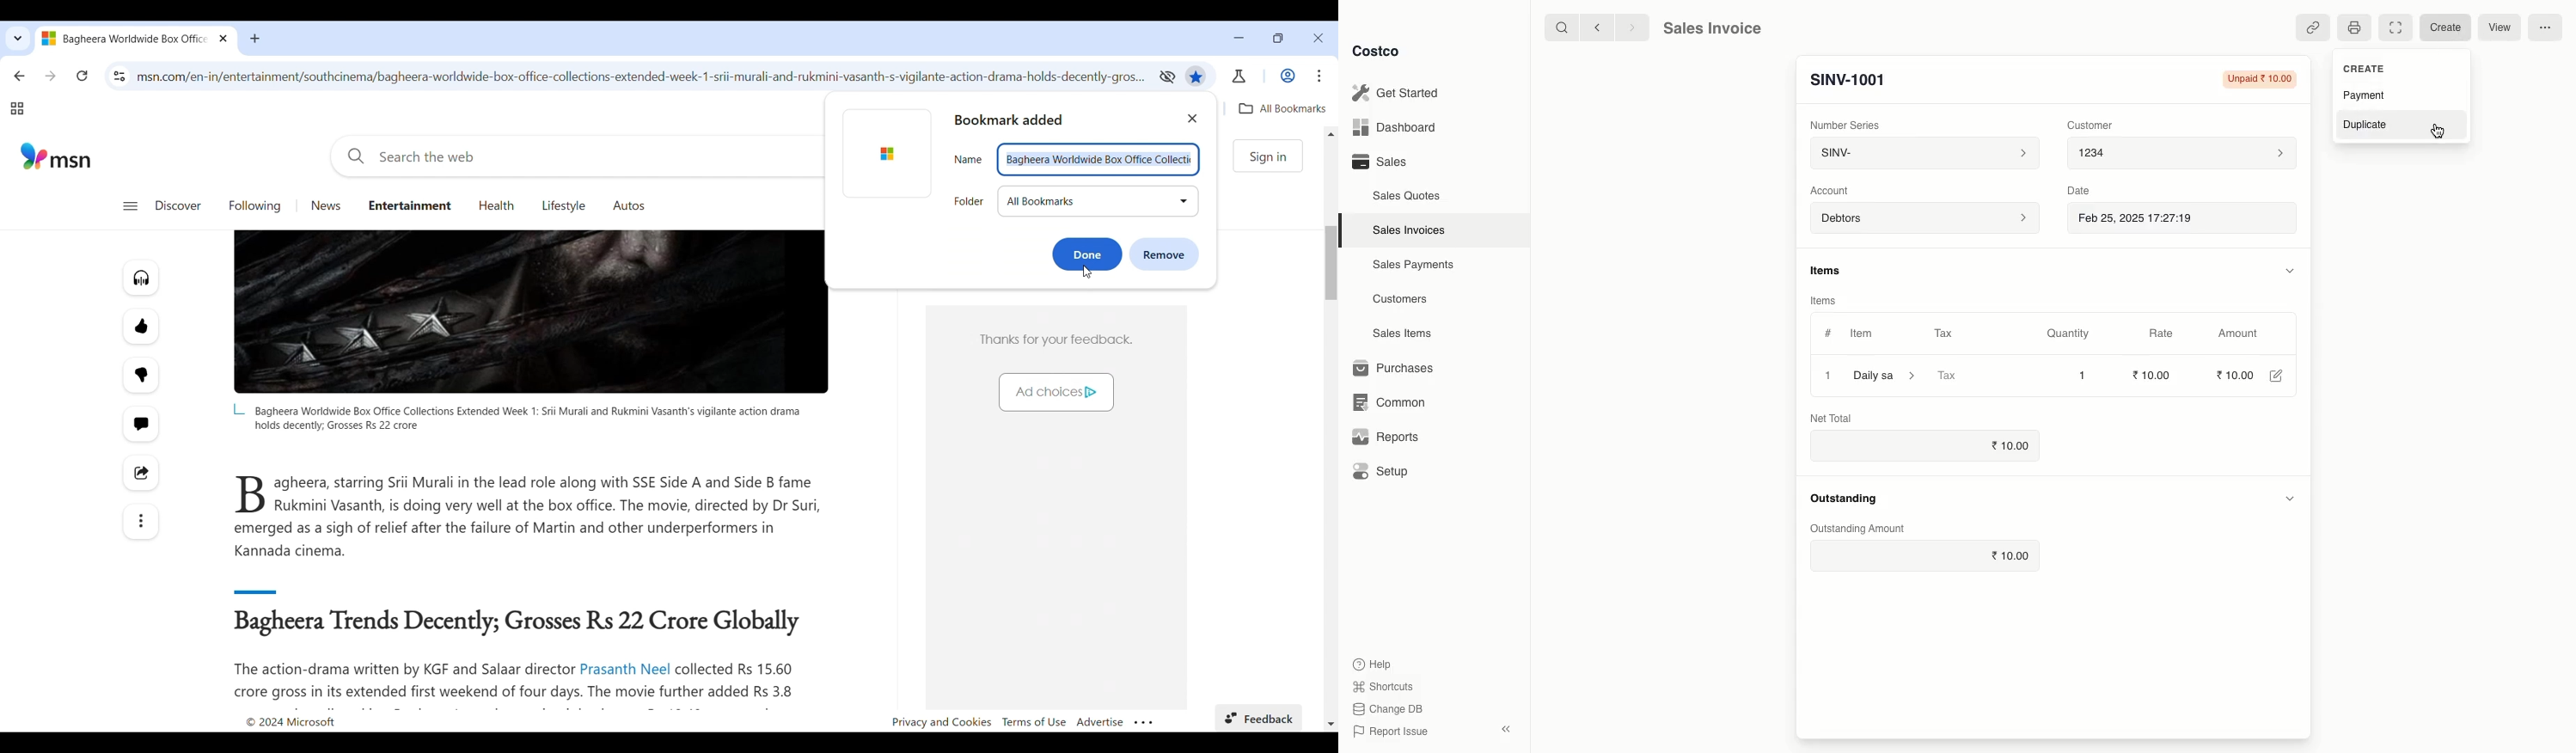 The width and height of the screenshot is (2576, 756). Describe the element at coordinates (1398, 126) in the screenshot. I see `Dashboard` at that location.